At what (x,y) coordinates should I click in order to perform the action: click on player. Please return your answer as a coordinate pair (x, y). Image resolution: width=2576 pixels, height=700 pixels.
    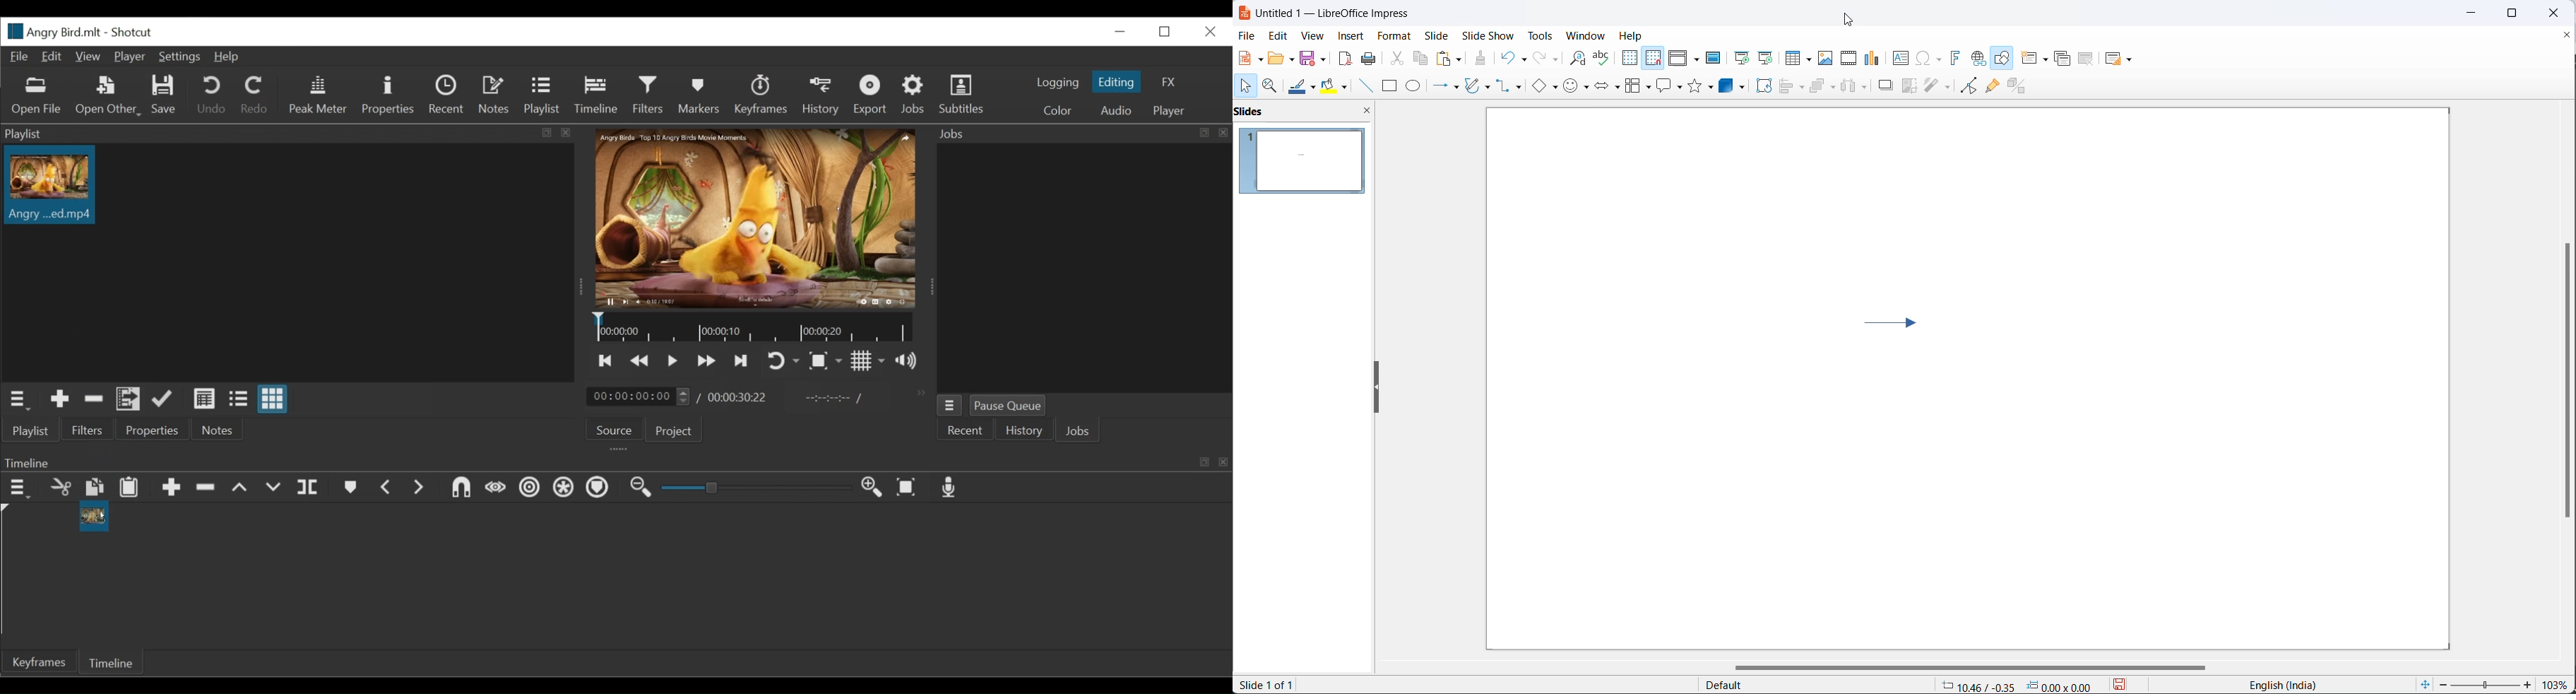
    Looking at the image, I should click on (1167, 111).